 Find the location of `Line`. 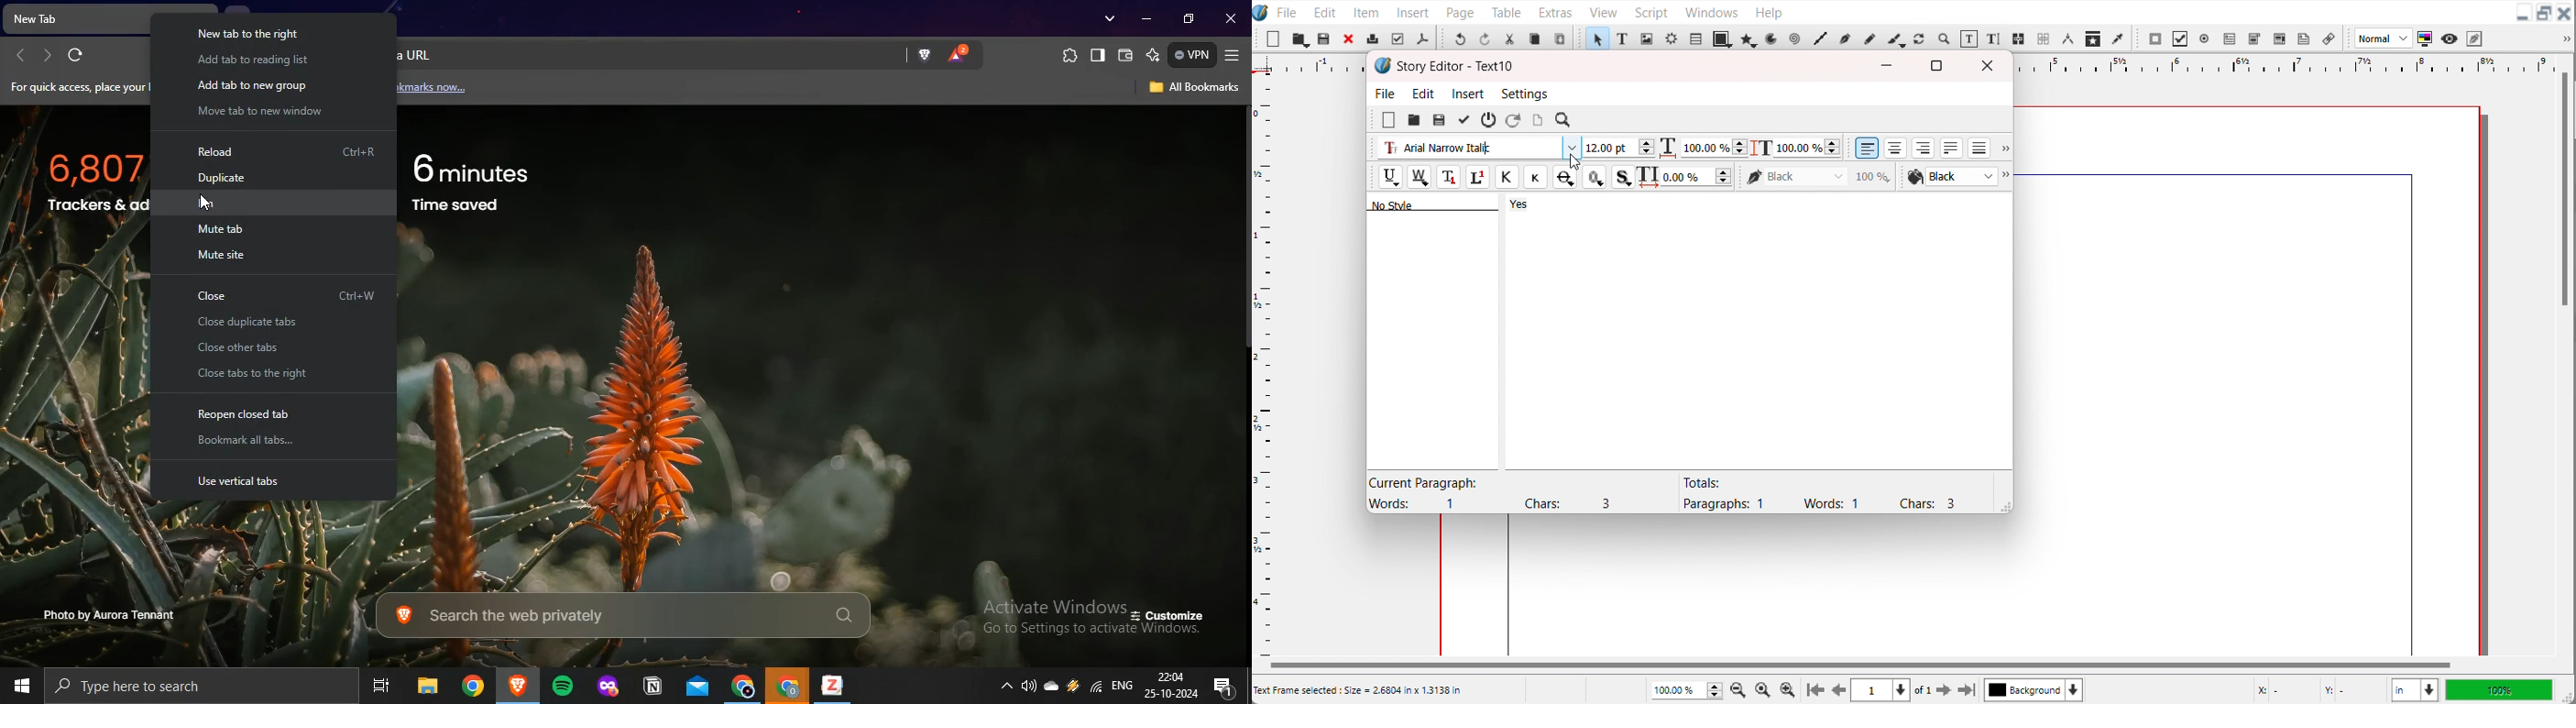

Line is located at coordinates (1820, 39).